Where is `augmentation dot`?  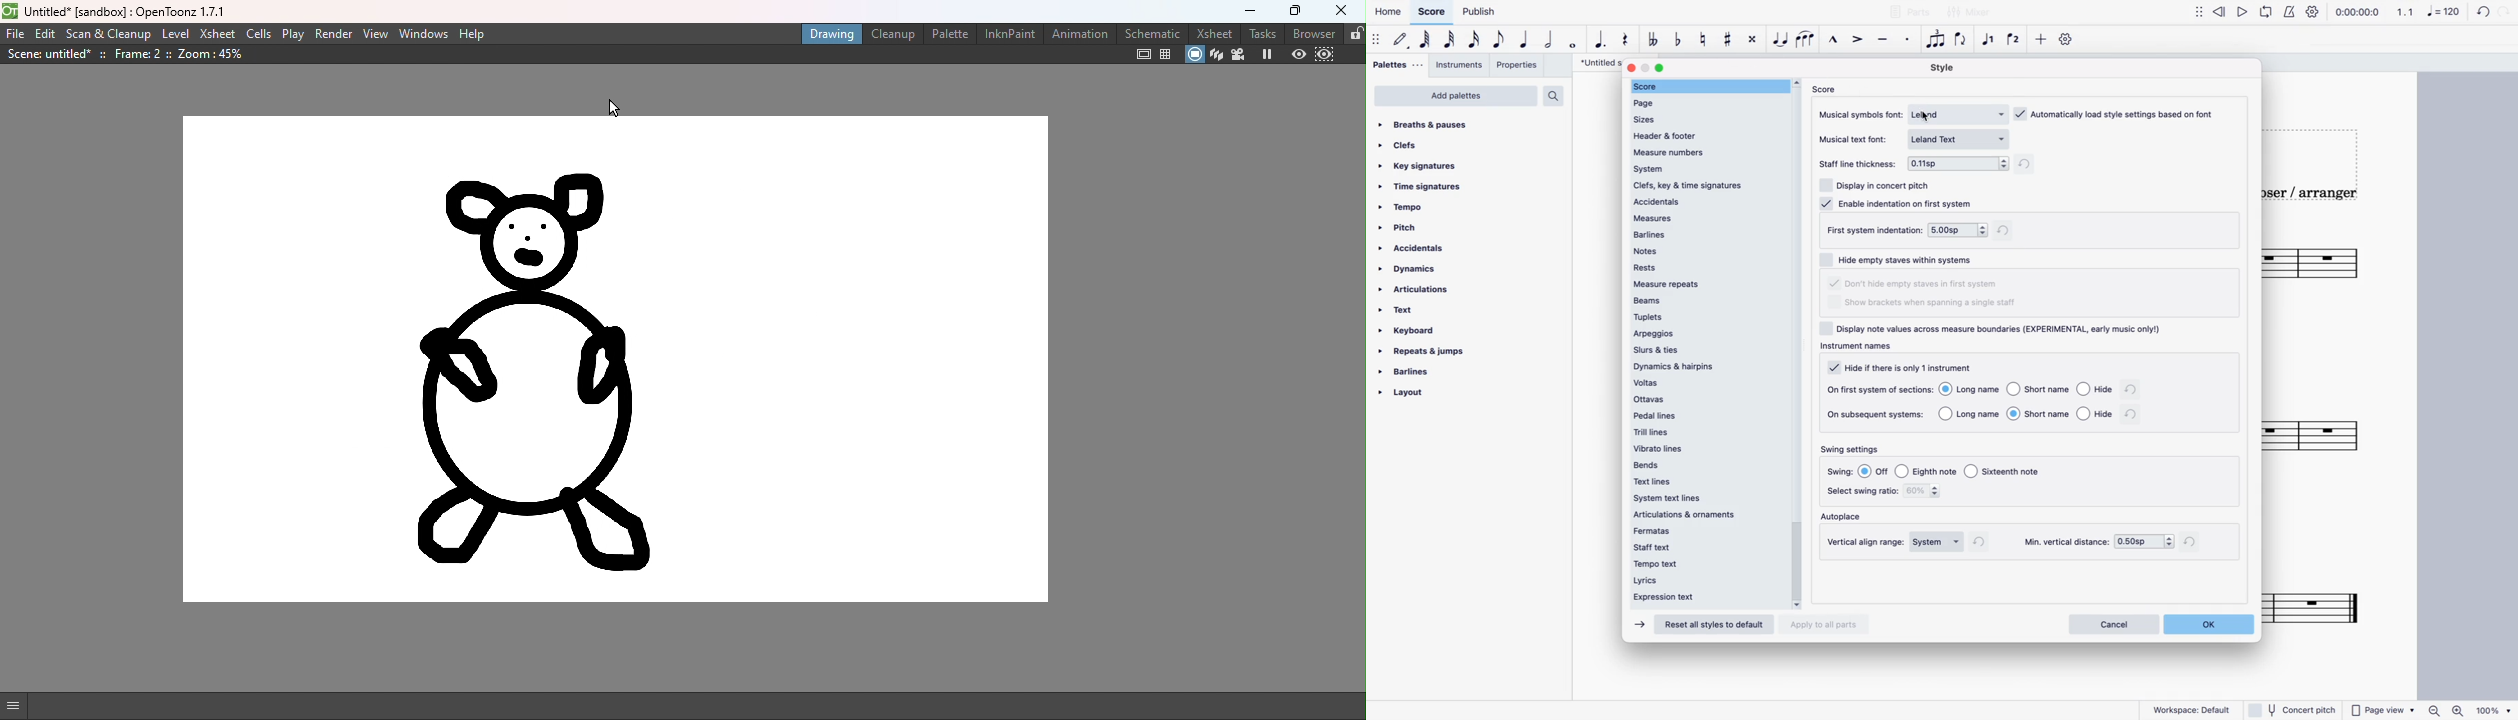
augmentation dot is located at coordinates (1601, 43).